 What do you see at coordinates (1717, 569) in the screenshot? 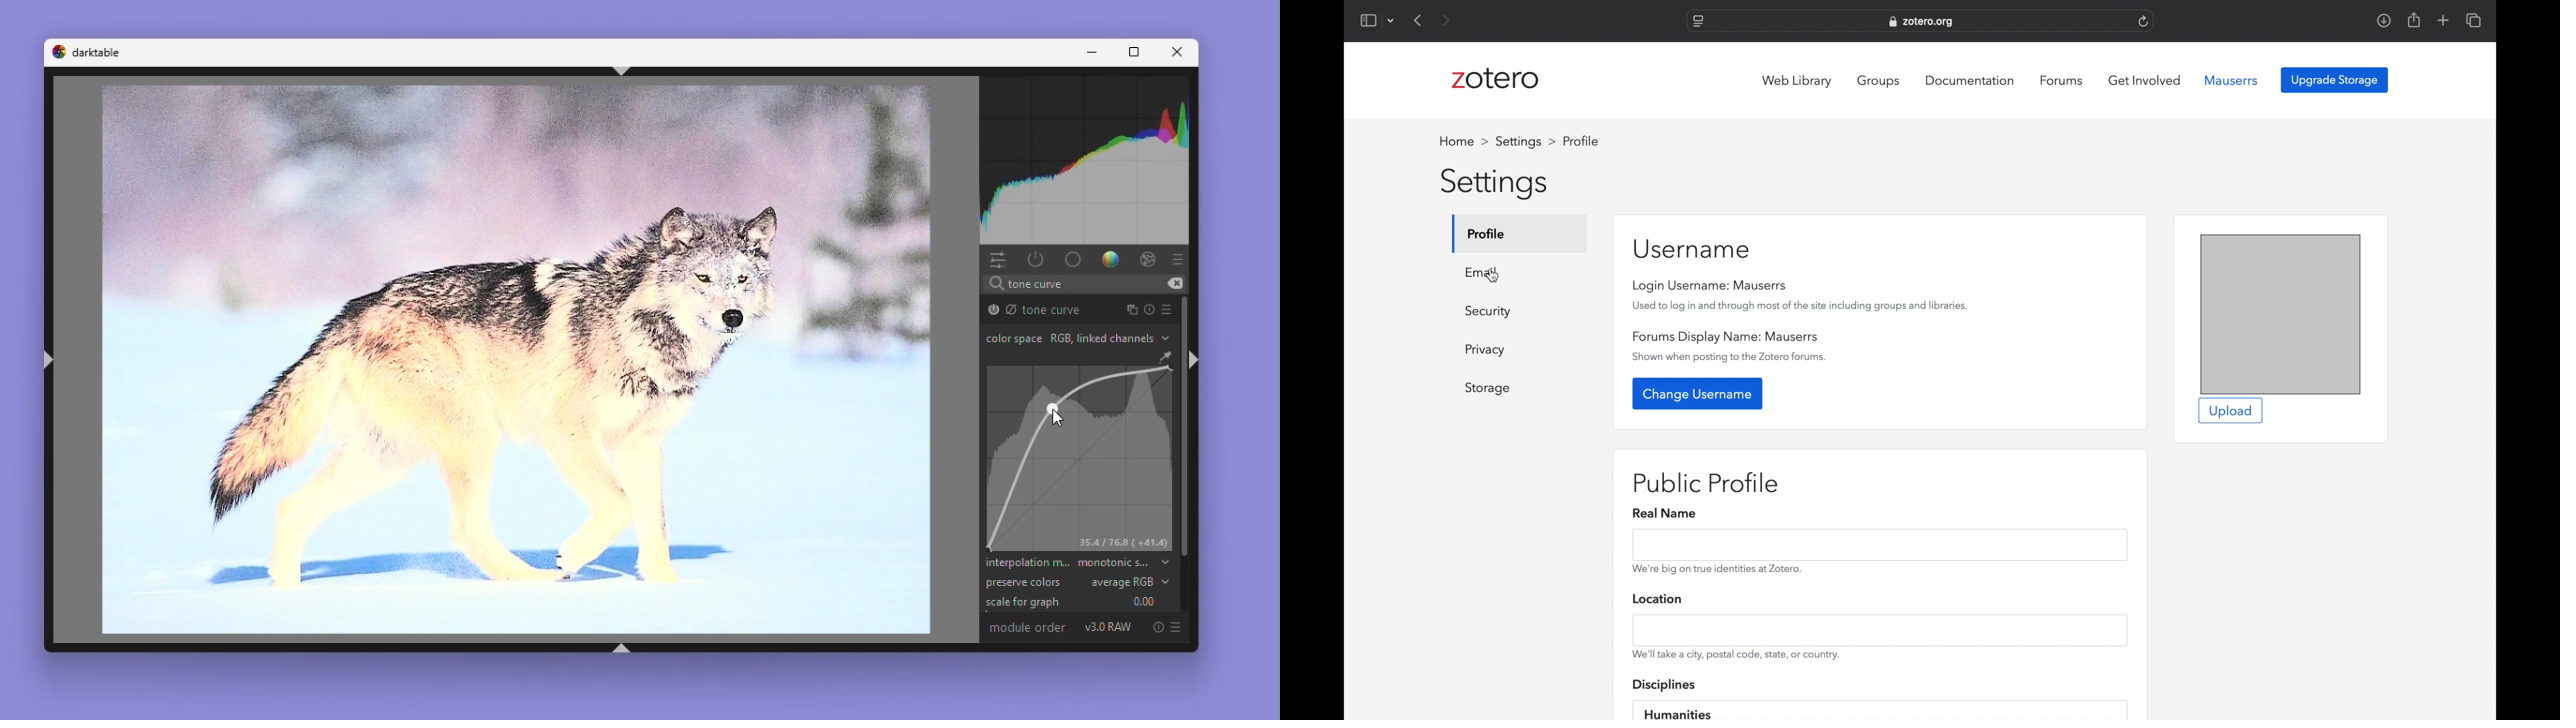
I see `we're big on true identities at zotero` at bounding box center [1717, 569].